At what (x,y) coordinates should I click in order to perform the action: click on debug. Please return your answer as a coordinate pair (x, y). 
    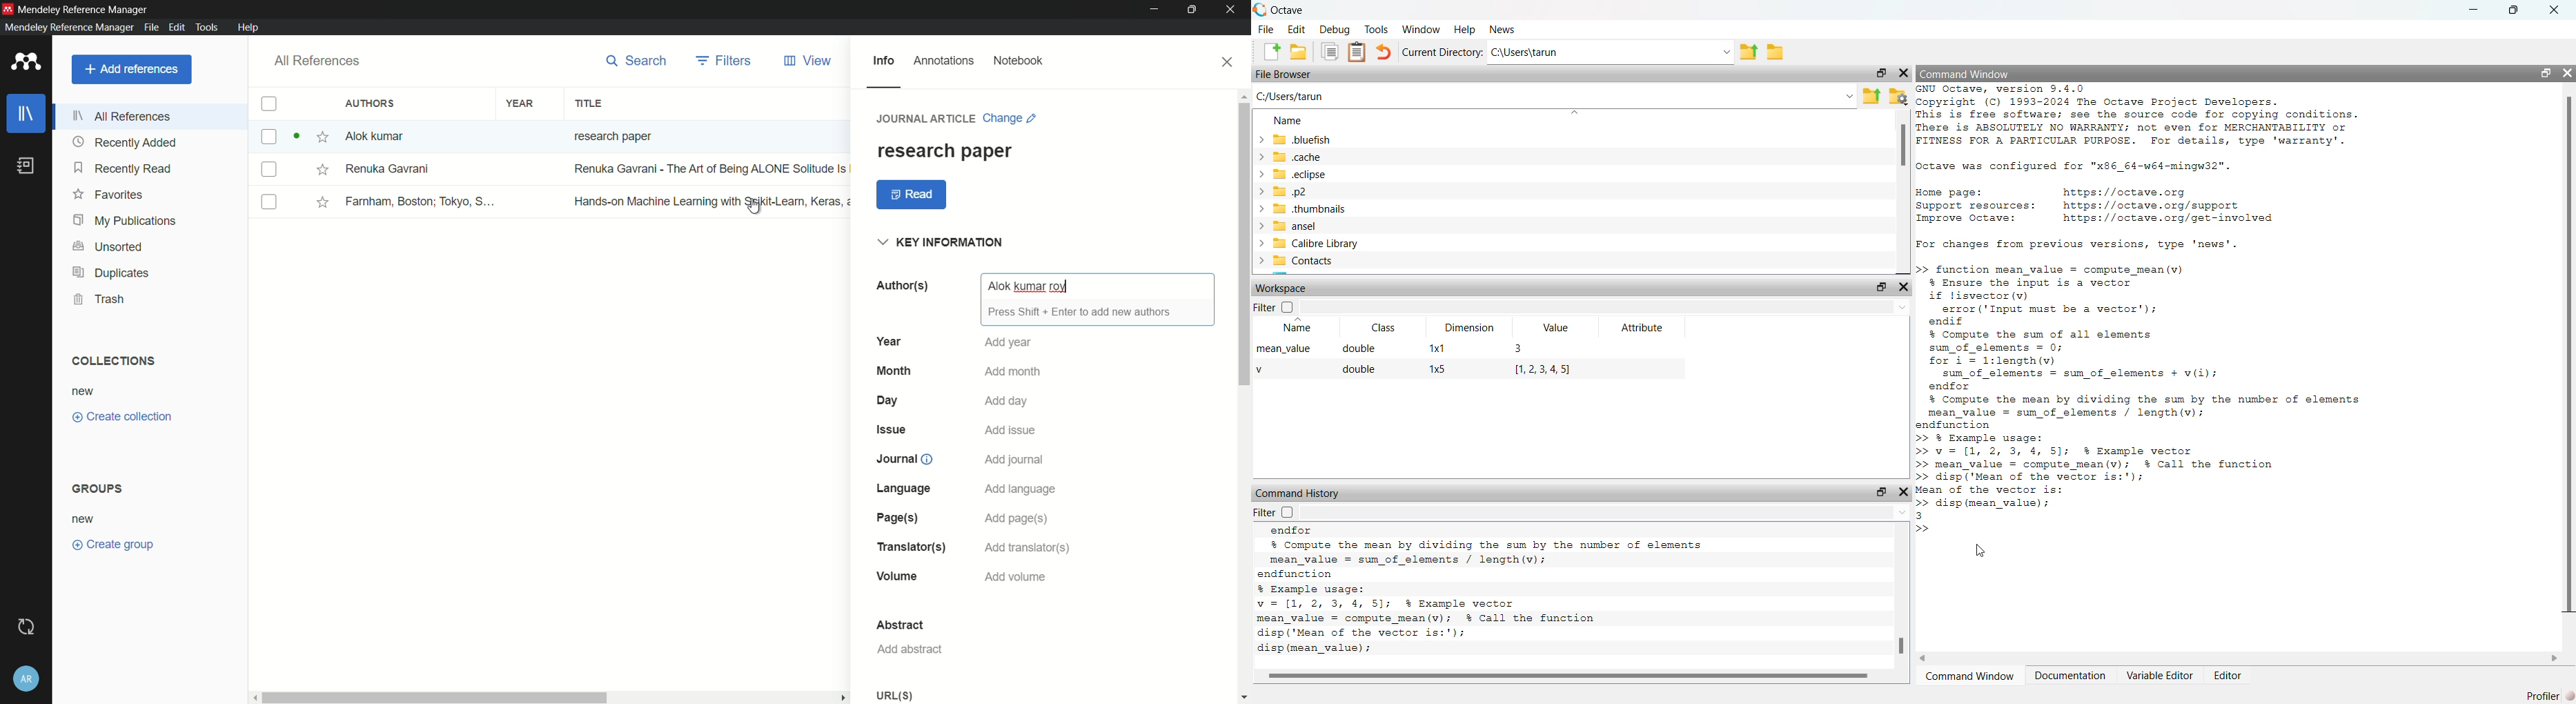
    Looking at the image, I should click on (1336, 30).